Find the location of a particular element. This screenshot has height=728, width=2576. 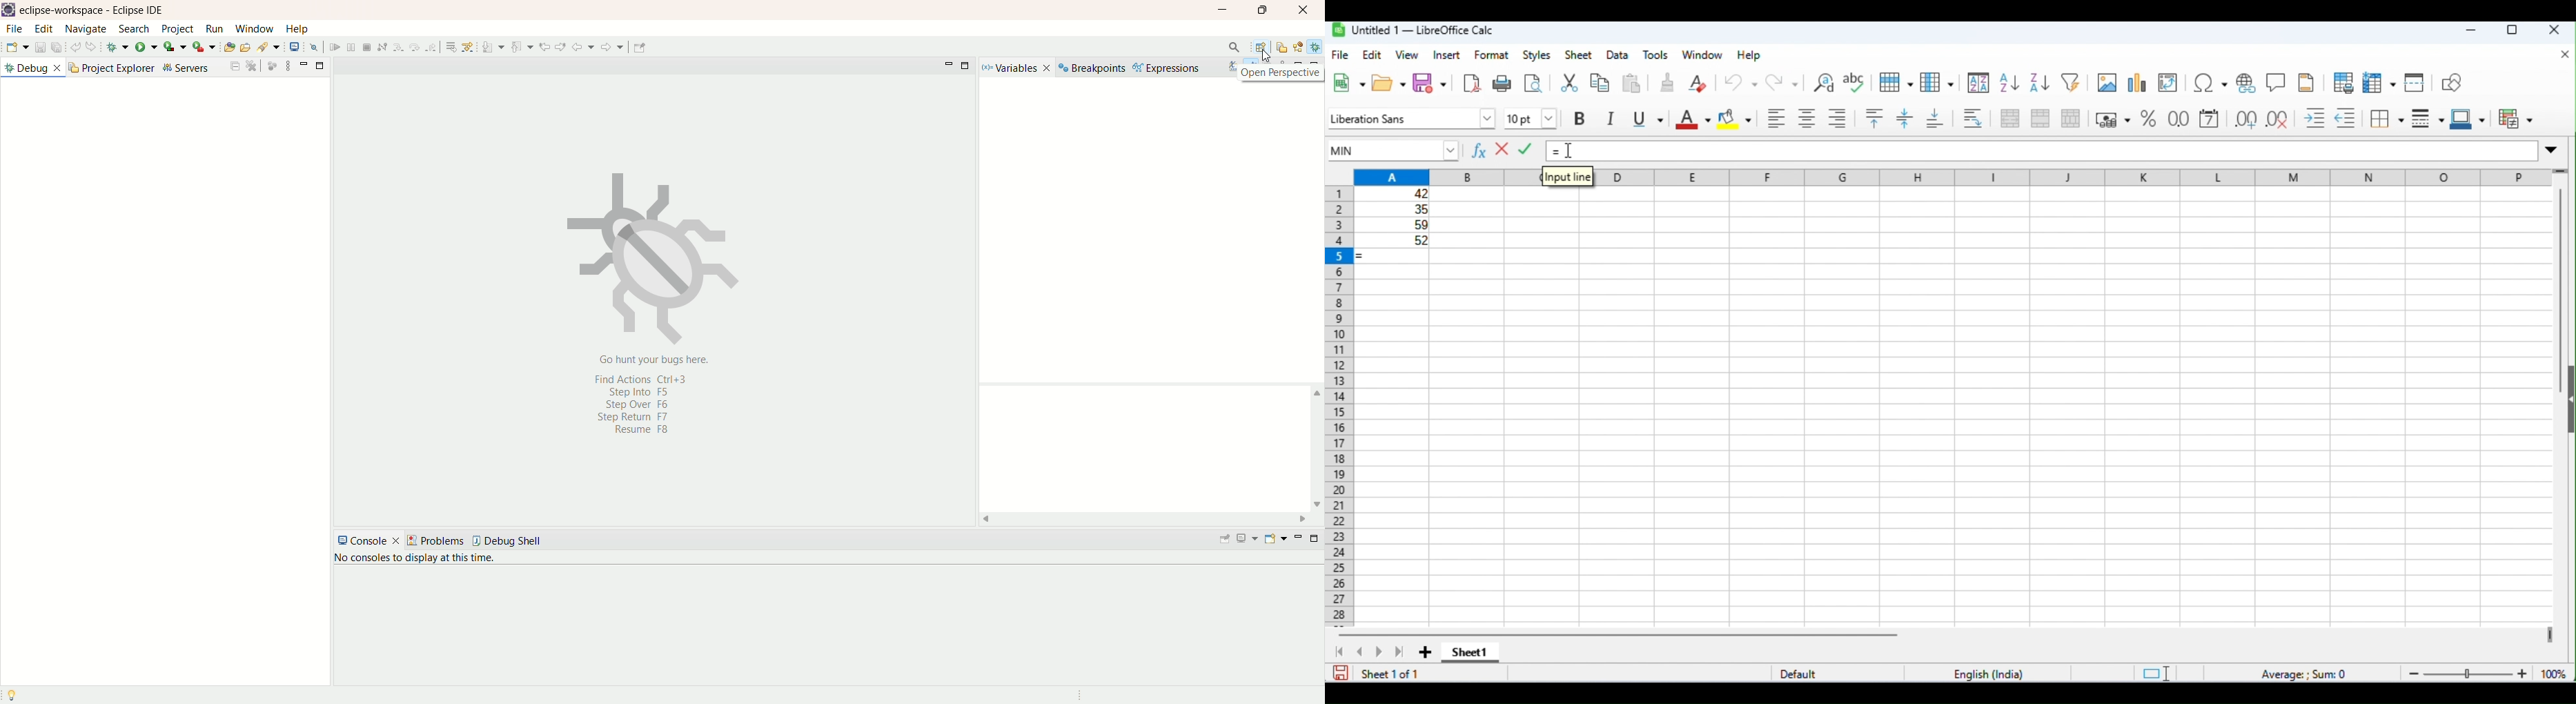

undo is located at coordinates (1740, 81).